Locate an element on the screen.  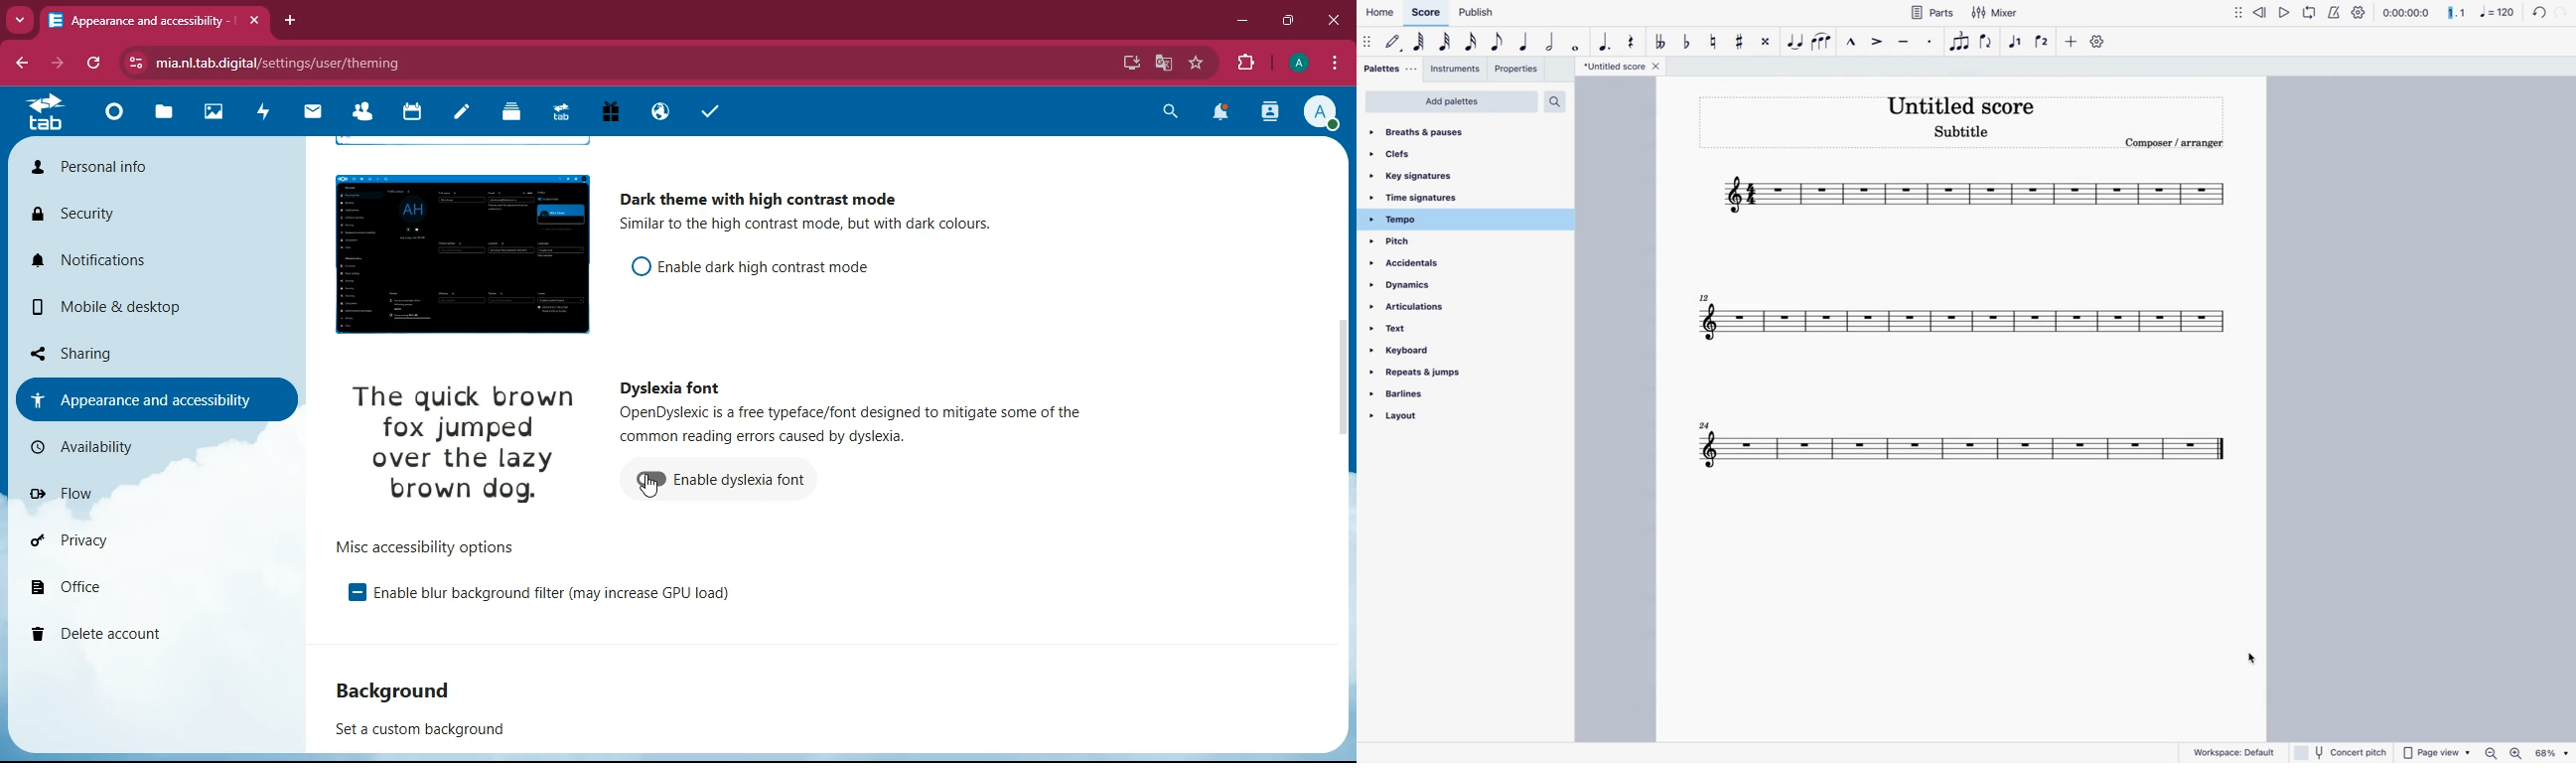
delete account is located at coordinates (136, 633).